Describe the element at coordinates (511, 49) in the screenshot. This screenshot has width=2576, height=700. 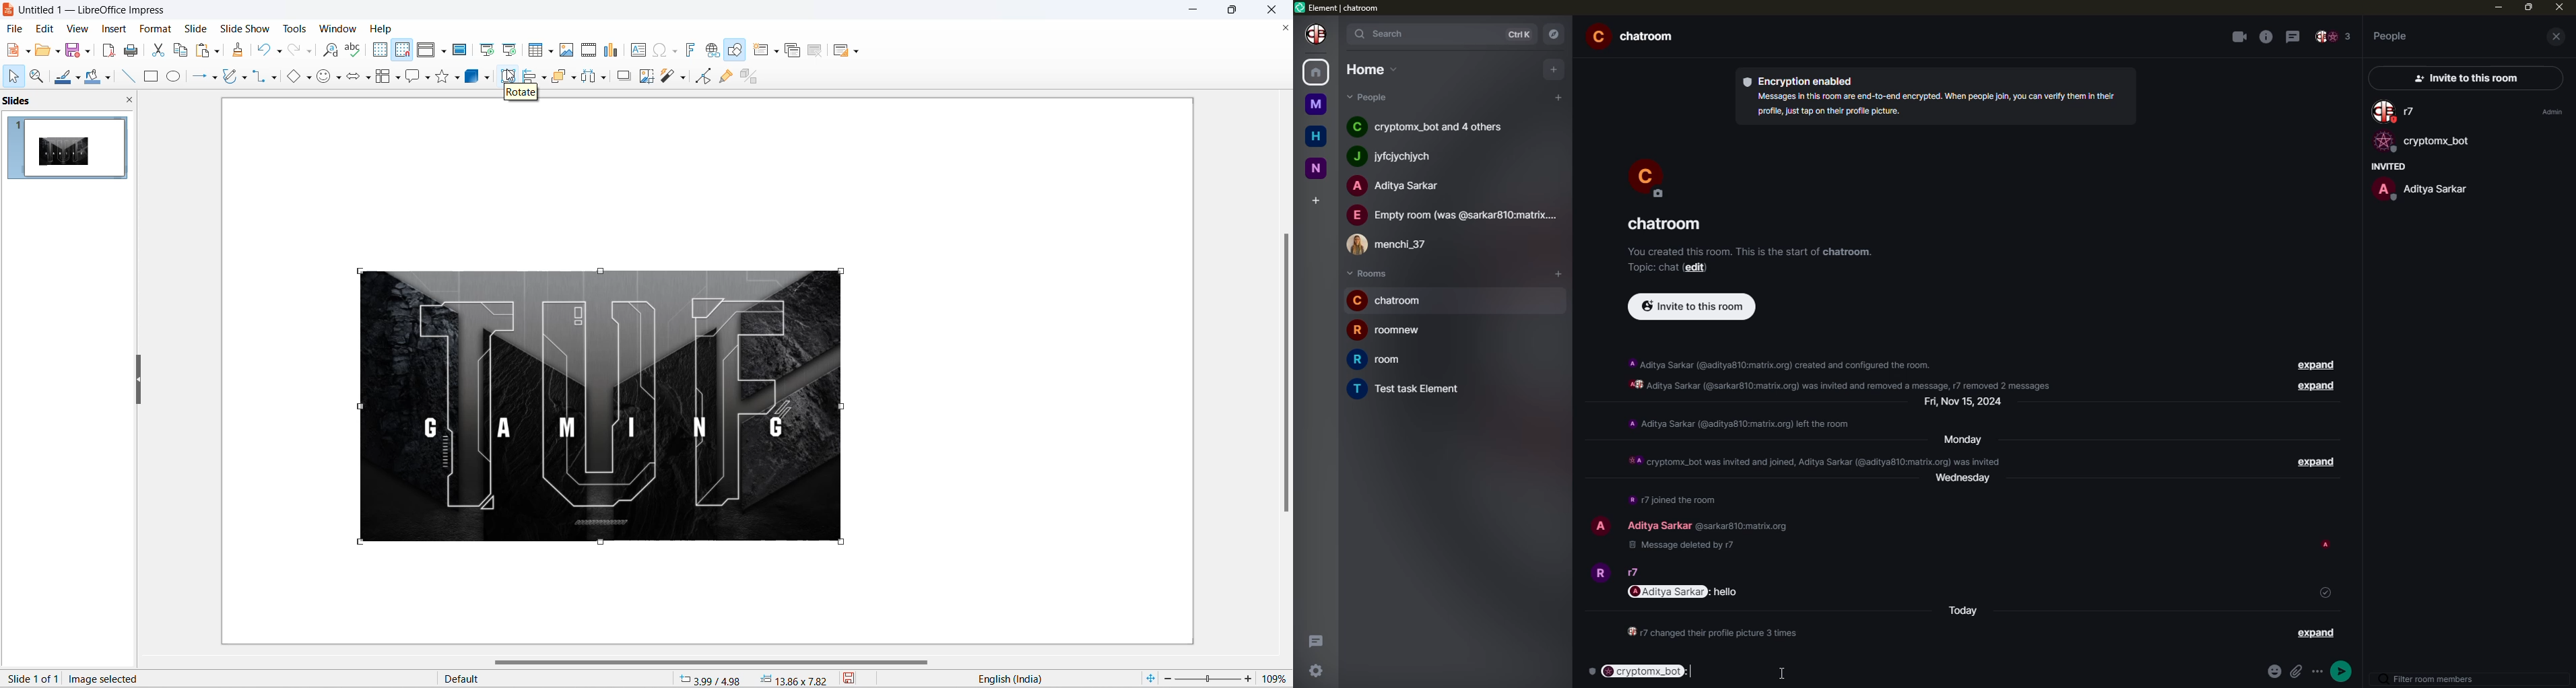
I see `start at current slide` at that location.